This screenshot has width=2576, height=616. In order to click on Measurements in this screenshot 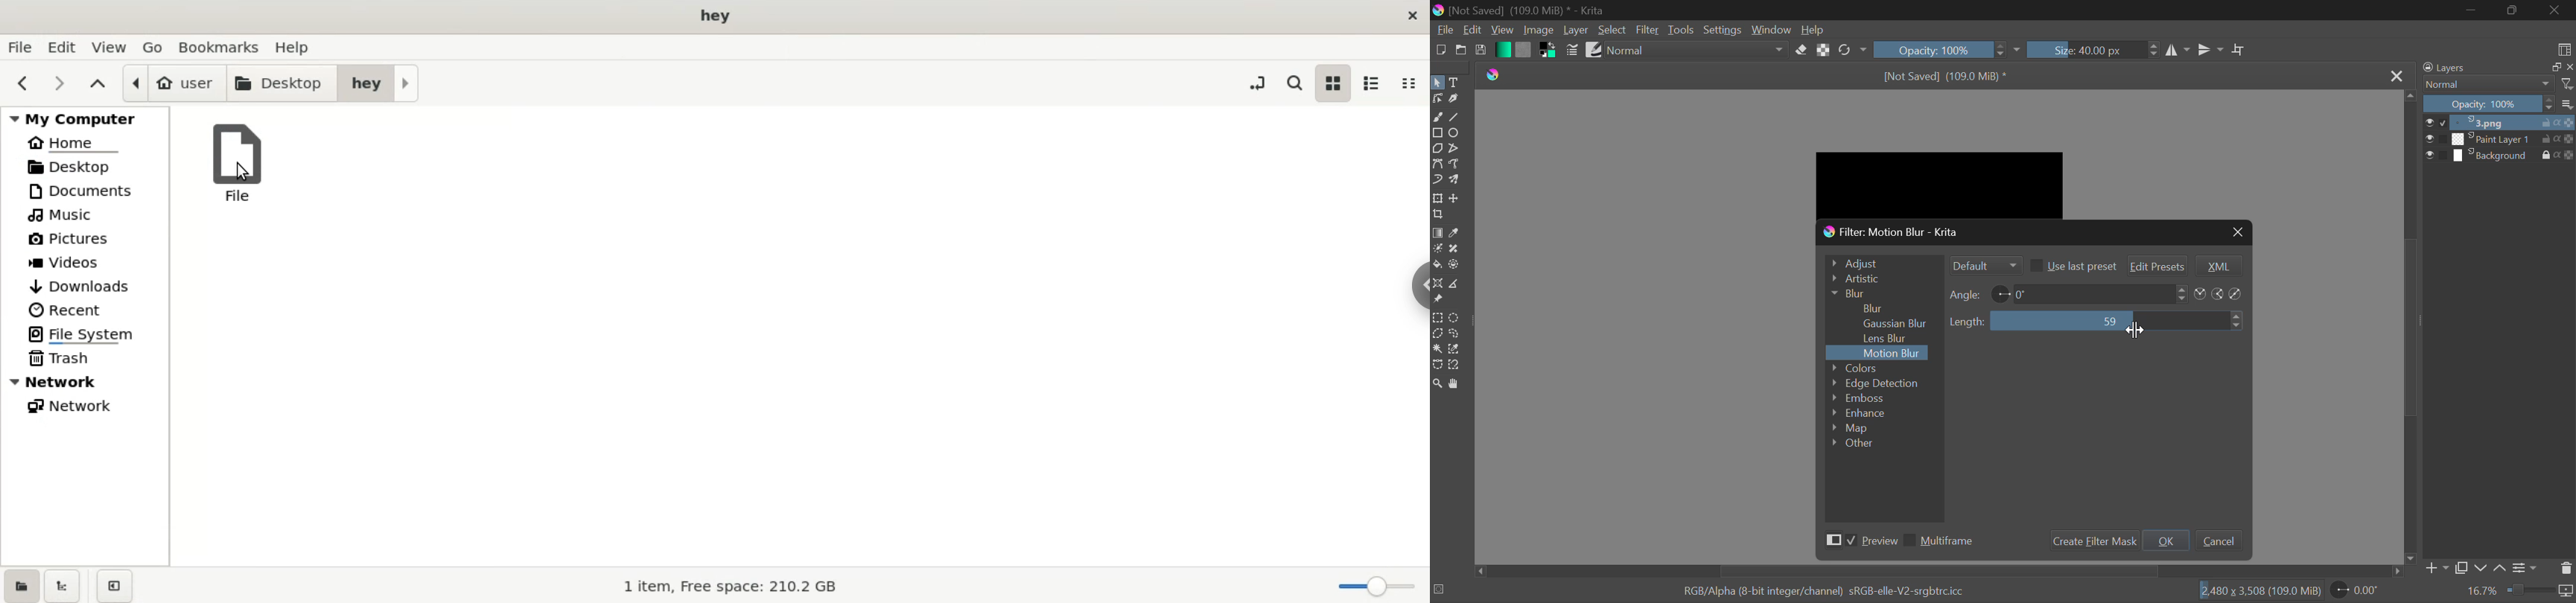, I will do `click(1457, 284)`.